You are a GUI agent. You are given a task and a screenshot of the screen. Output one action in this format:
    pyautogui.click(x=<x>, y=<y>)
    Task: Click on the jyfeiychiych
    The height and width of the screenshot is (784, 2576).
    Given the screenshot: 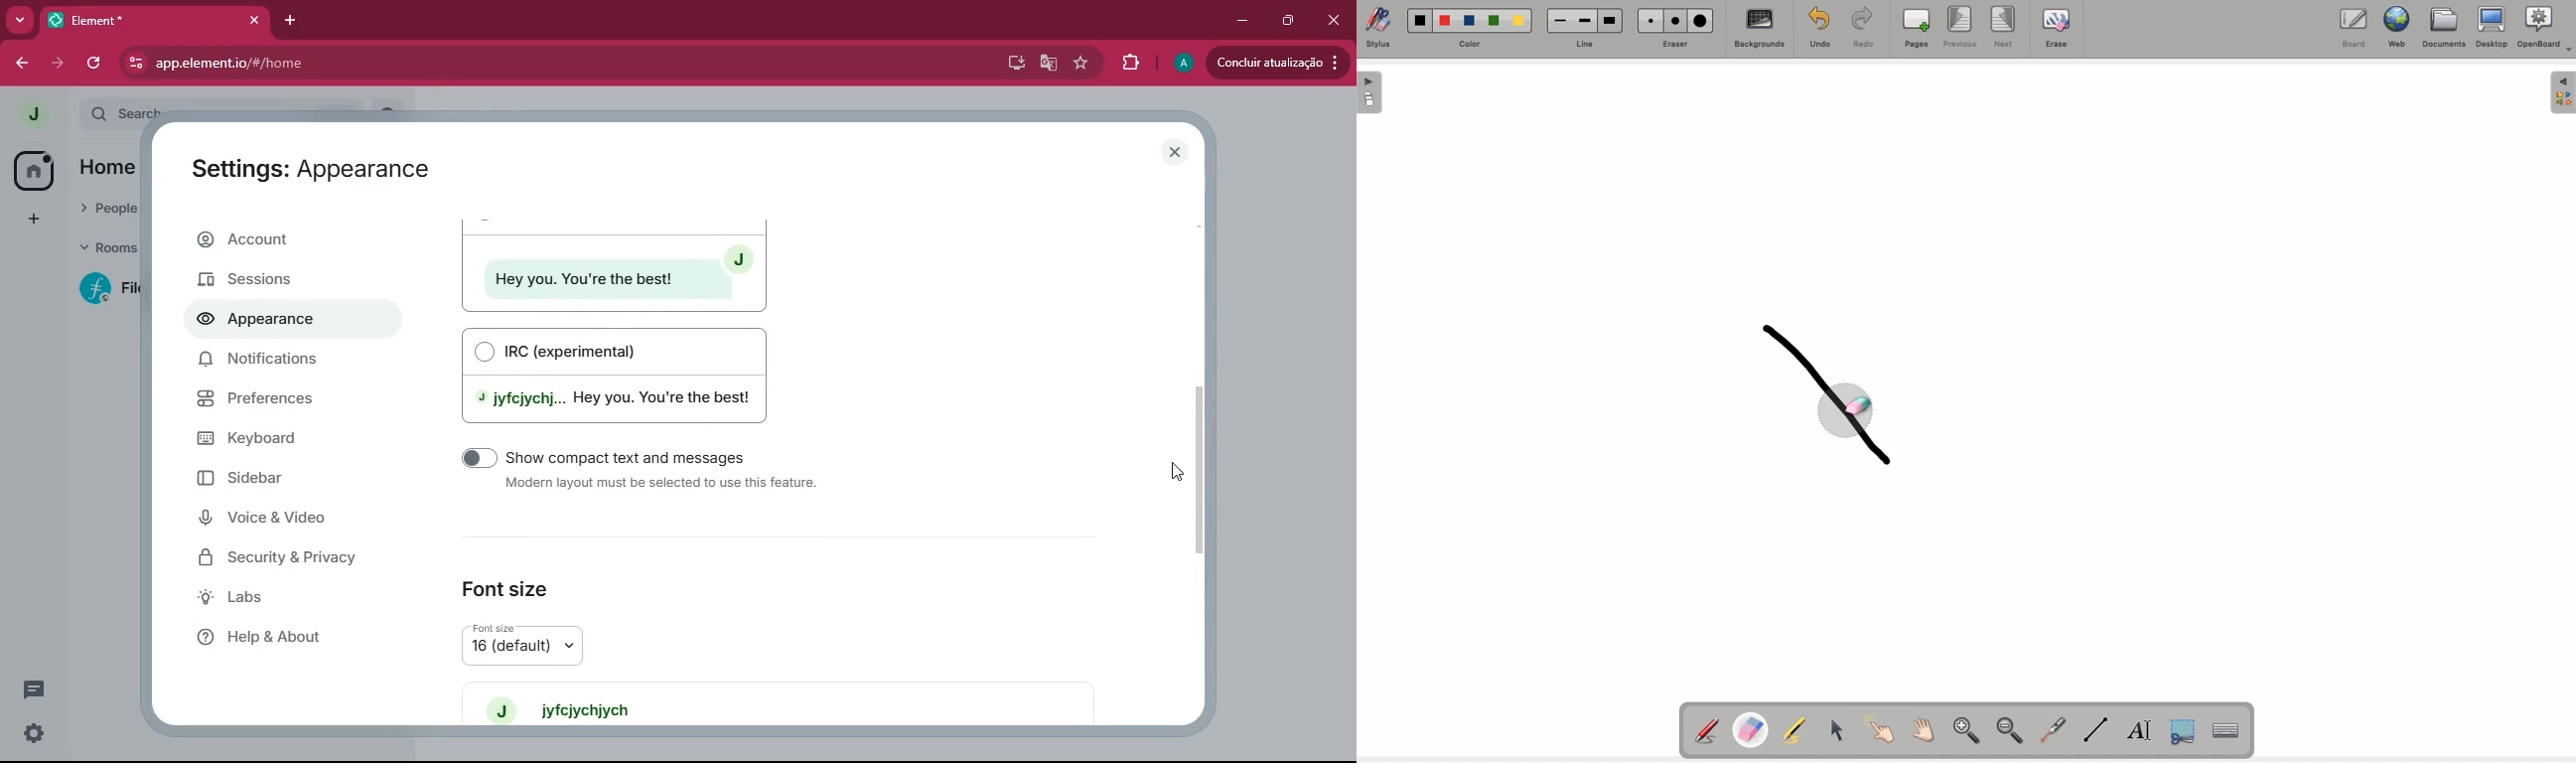 What is the action you would take?
    pyautogui.click(x=573, y=708)
    